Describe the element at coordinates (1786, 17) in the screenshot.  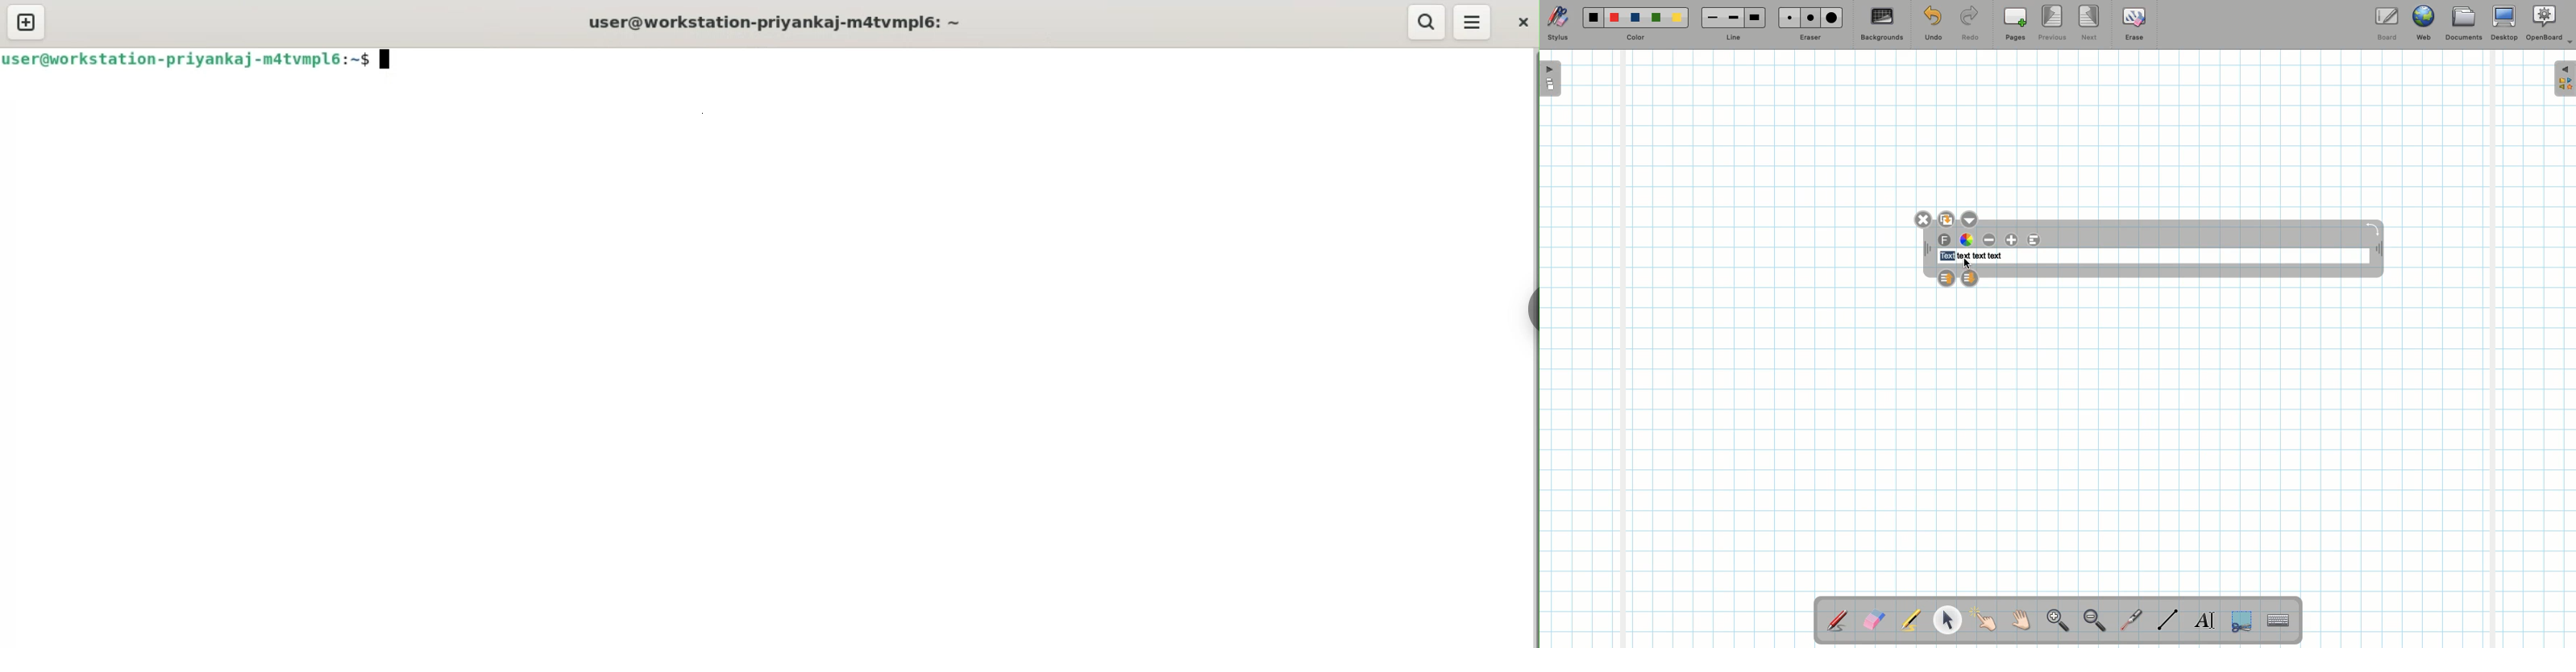
I see `Small eraser` at that location.